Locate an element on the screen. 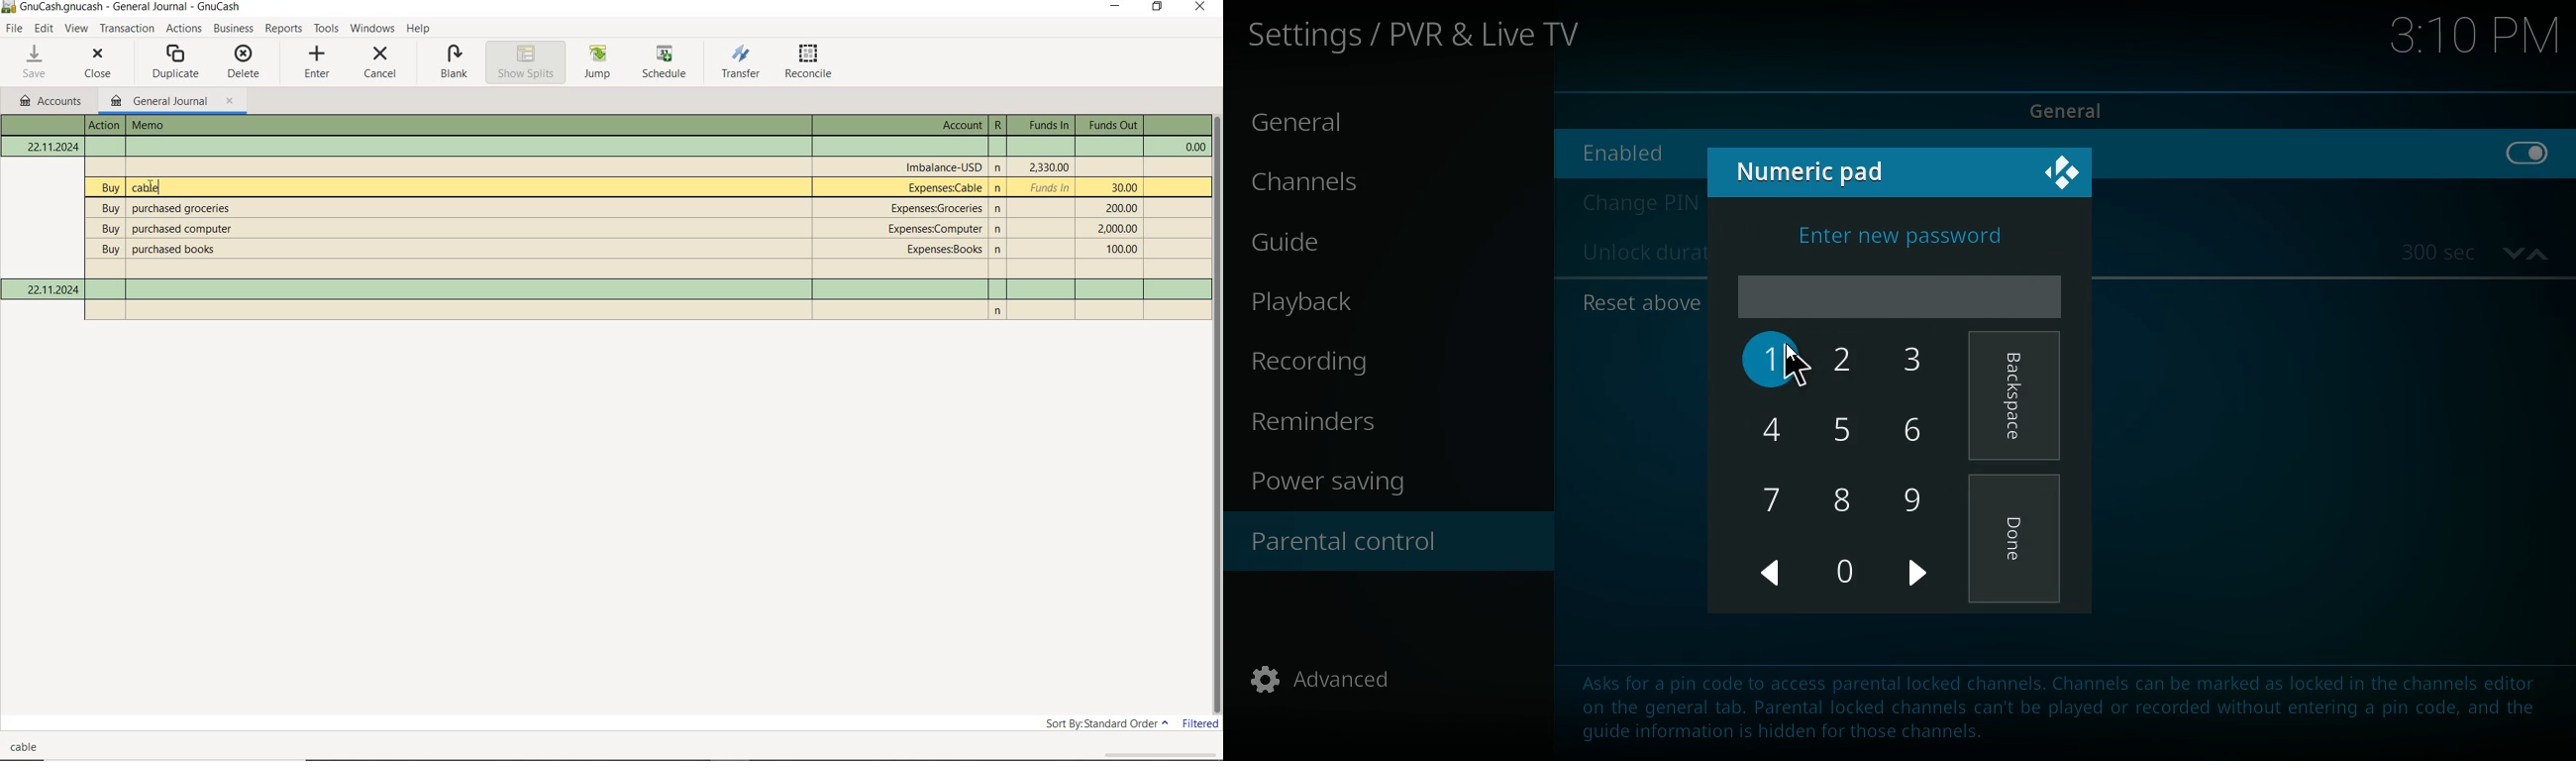  Text is located at coordinates (613, 227).